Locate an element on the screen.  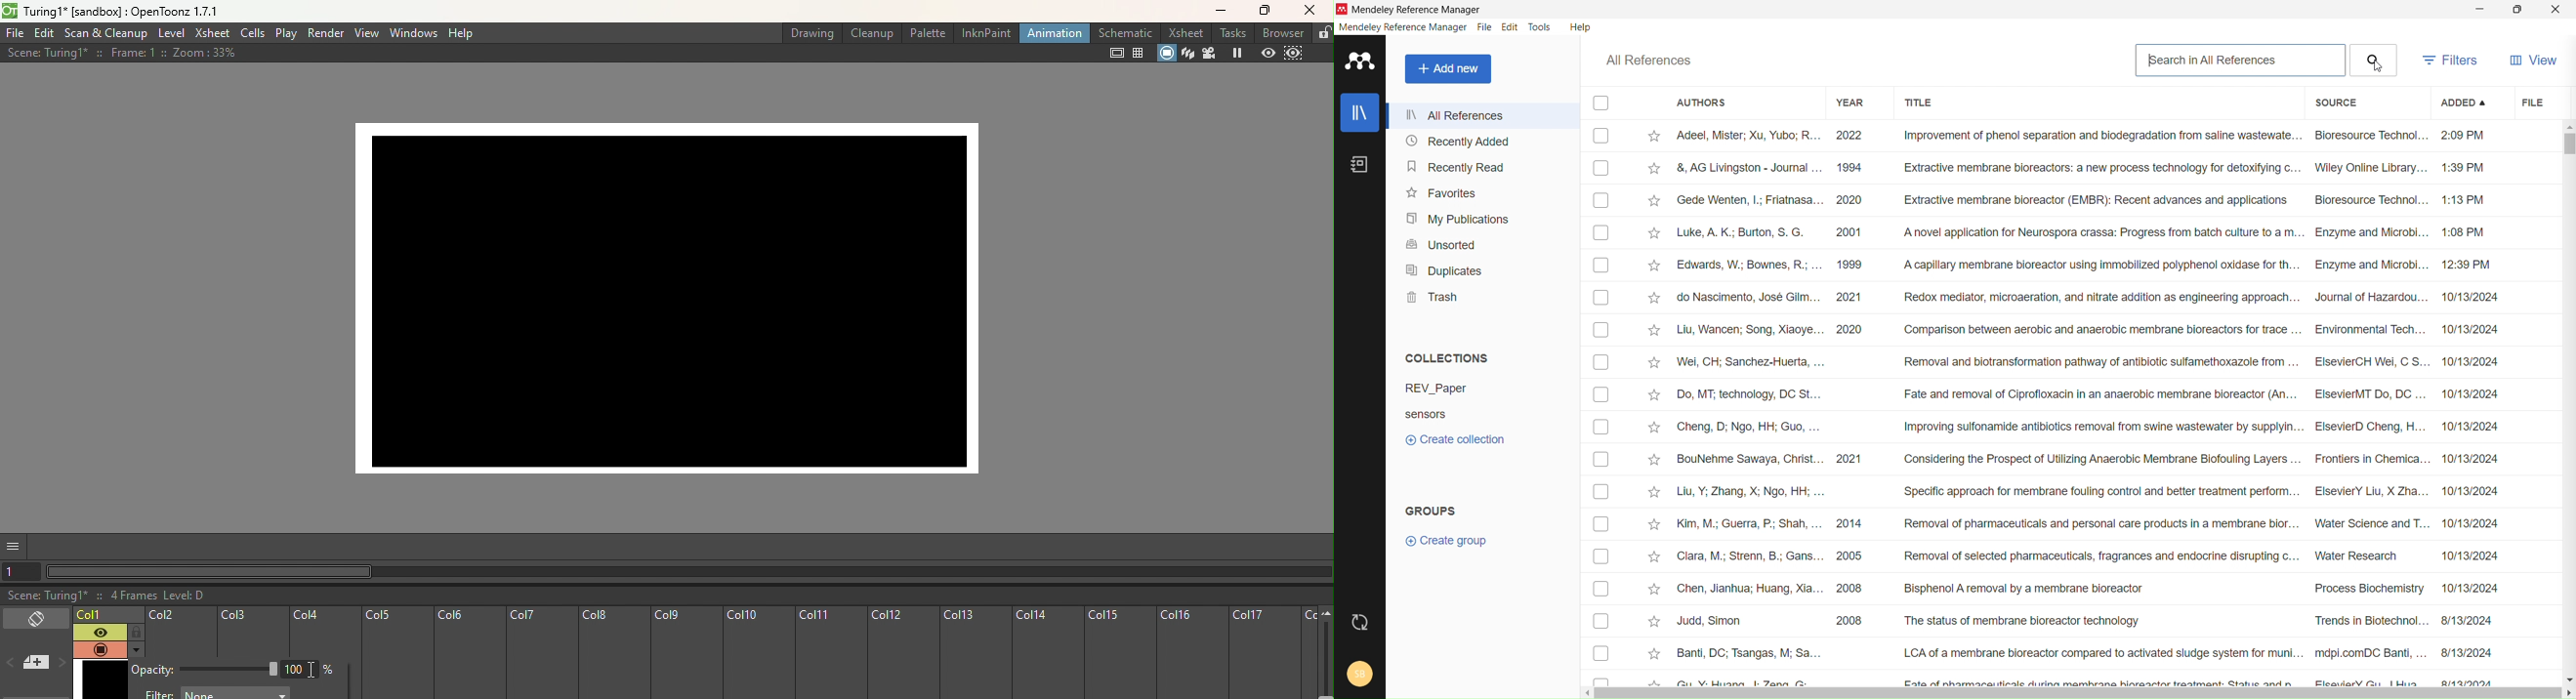
Judd, Simon 2008 The status of membrane bioreactor technology Trends in Biotechnol... 8/13/2024 is located at coordinates (2082, 619).